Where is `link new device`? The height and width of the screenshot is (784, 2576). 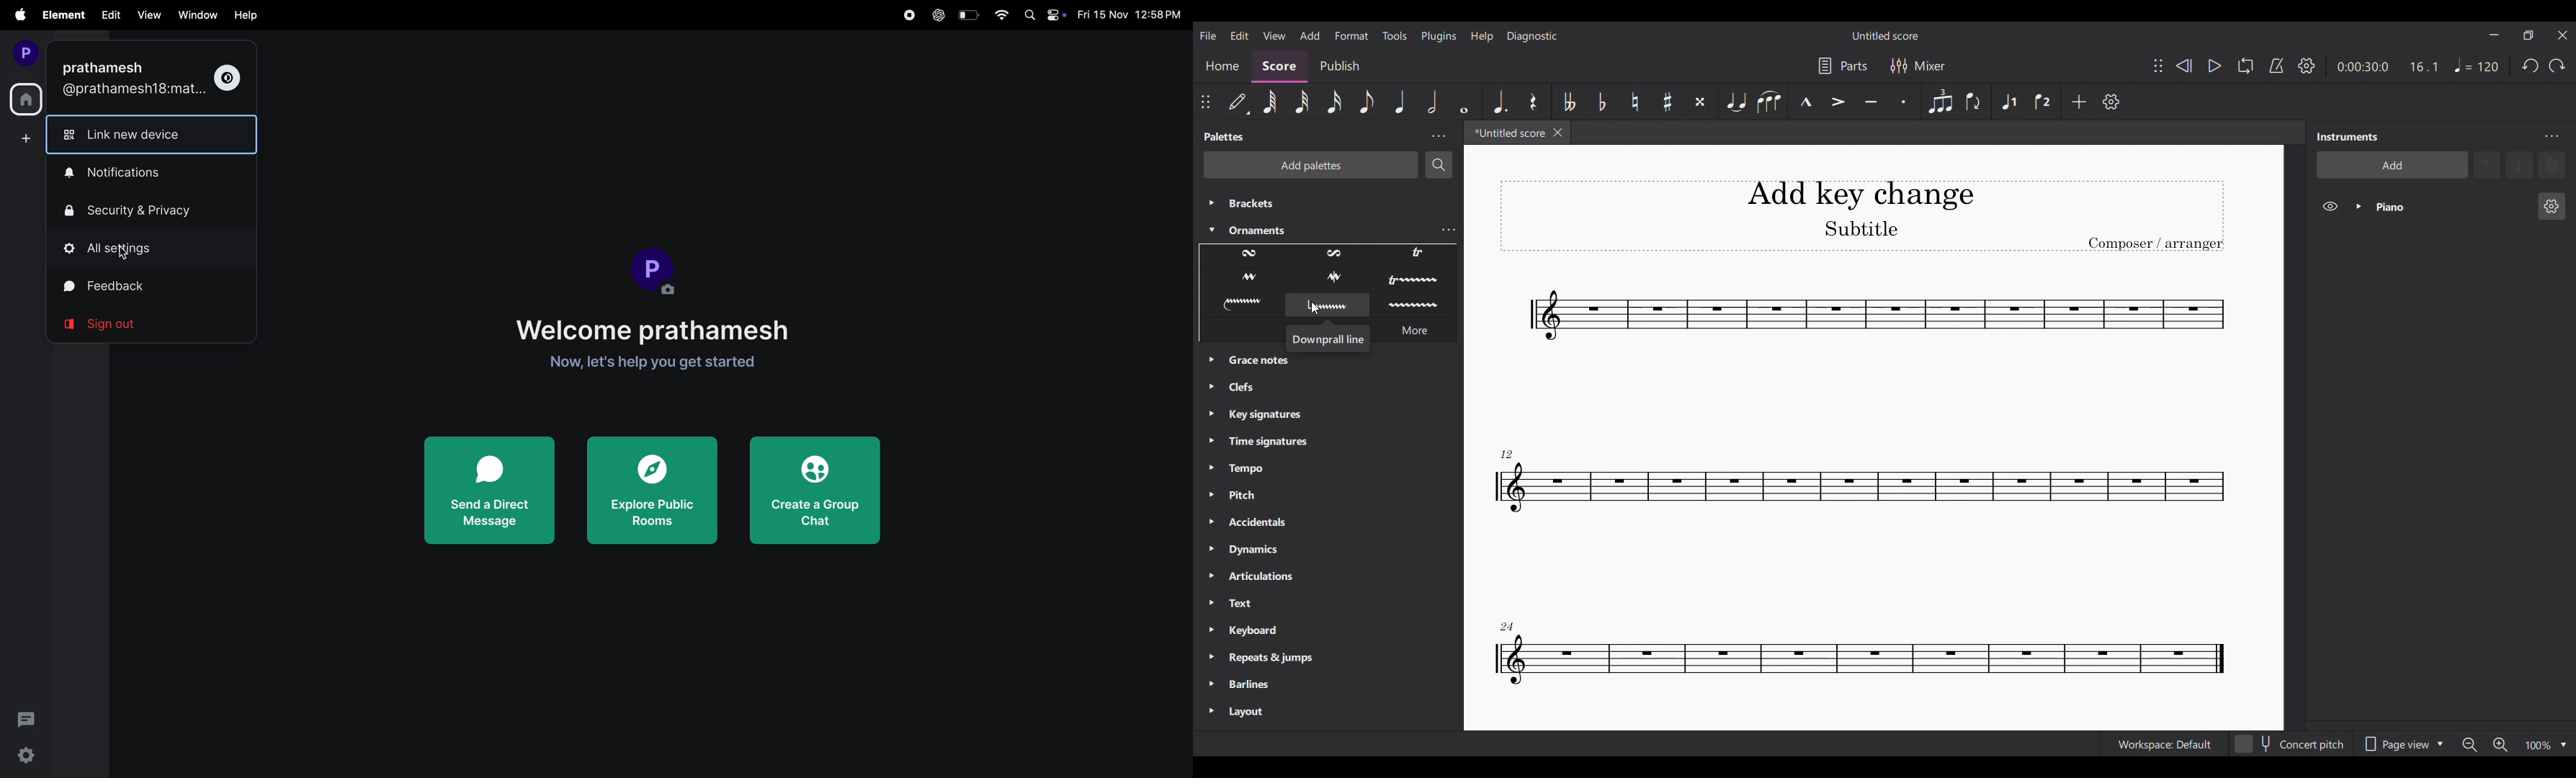
link new device is located at coordinates (154, 134).